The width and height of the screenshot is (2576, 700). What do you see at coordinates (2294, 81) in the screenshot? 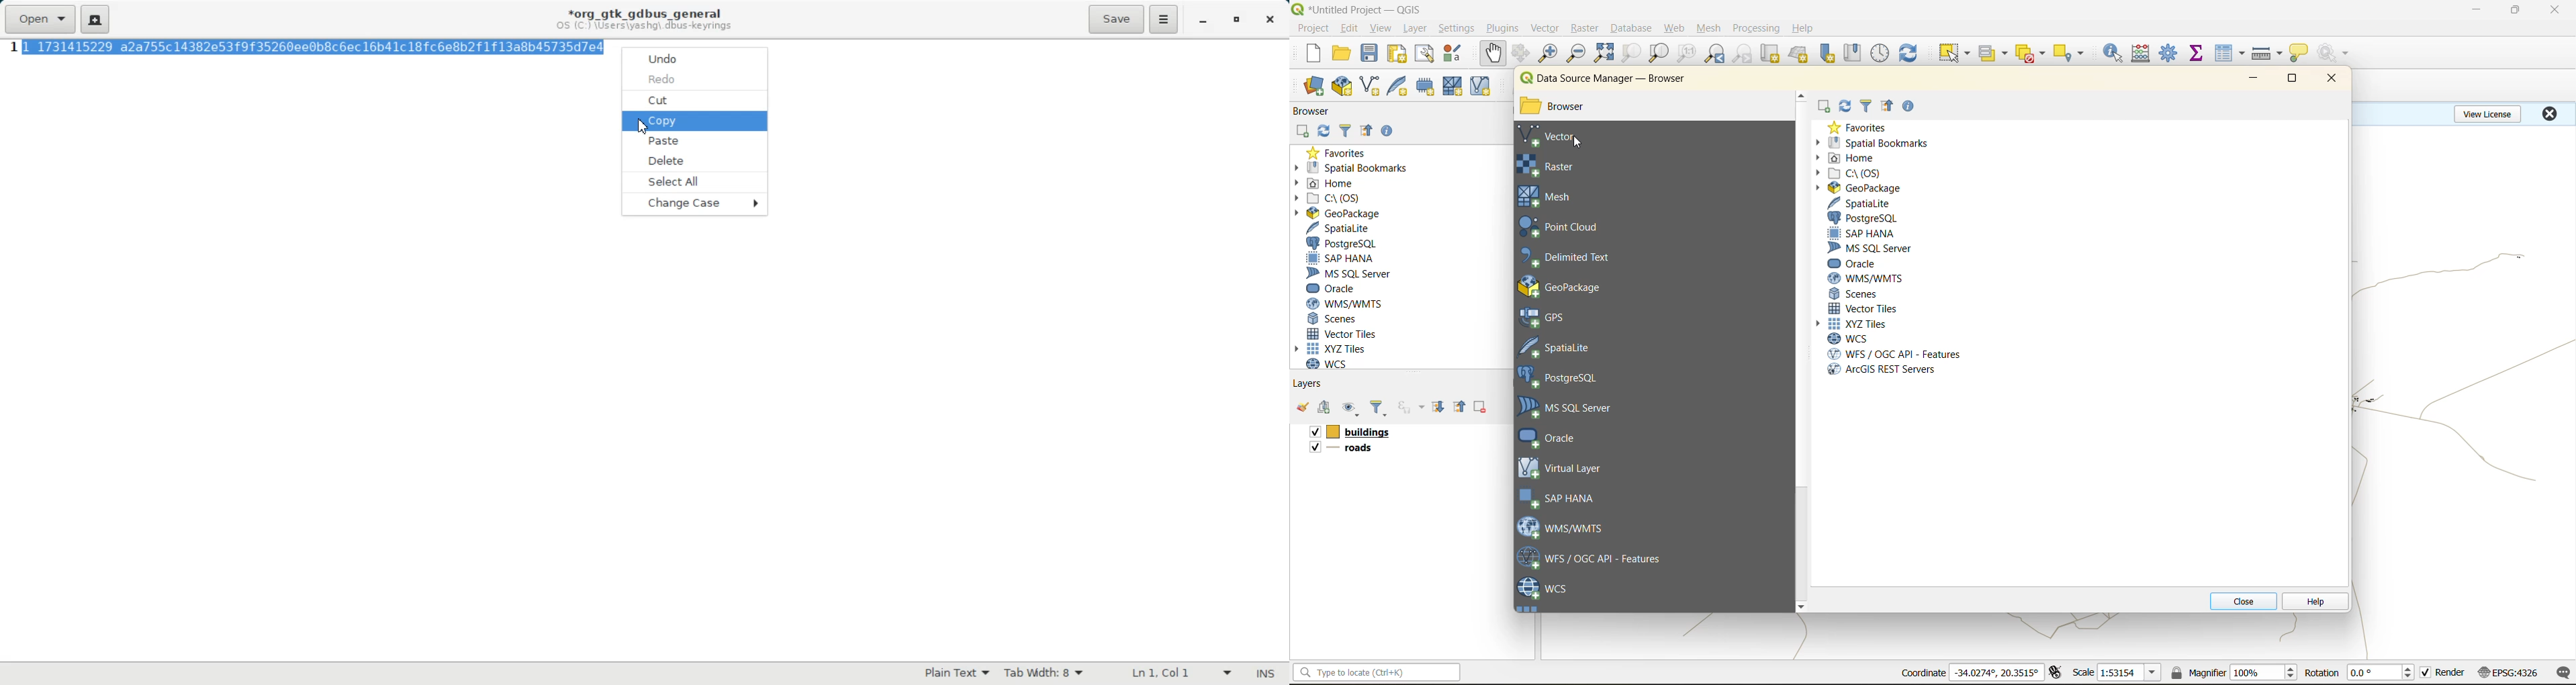
I see `maximize` at bounding box center [2294, 81].